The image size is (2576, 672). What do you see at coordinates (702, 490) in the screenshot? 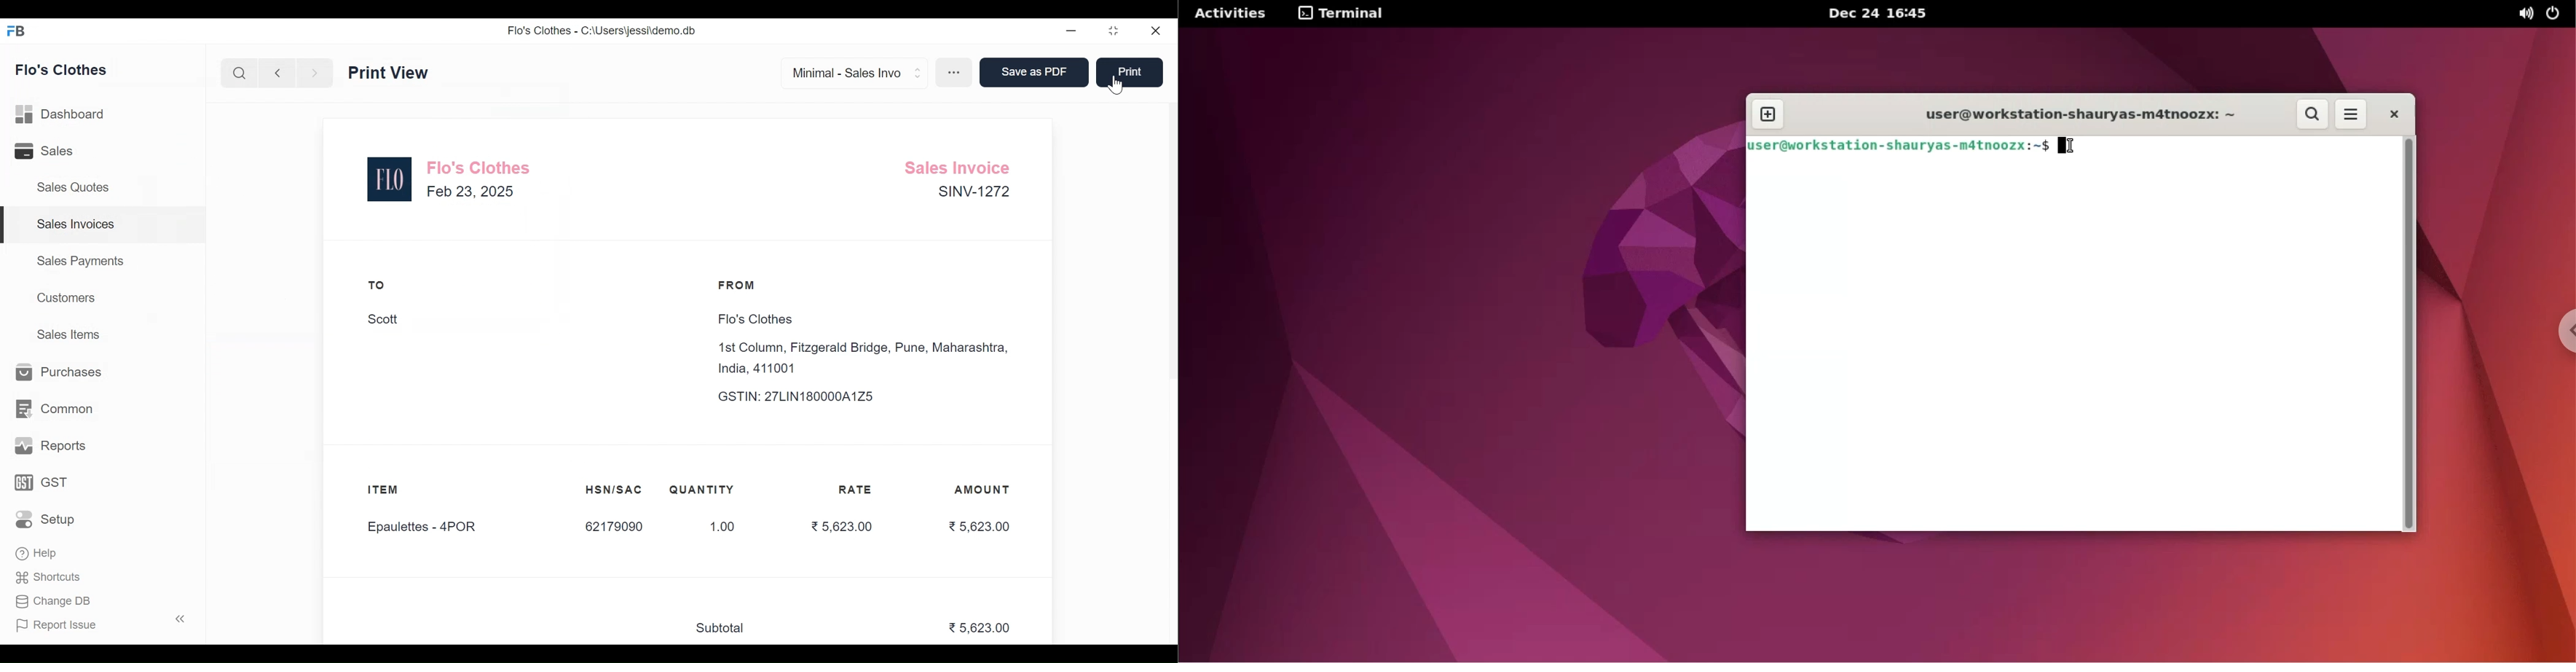
I see `QUANTITY` at bounding box center [702, 490].